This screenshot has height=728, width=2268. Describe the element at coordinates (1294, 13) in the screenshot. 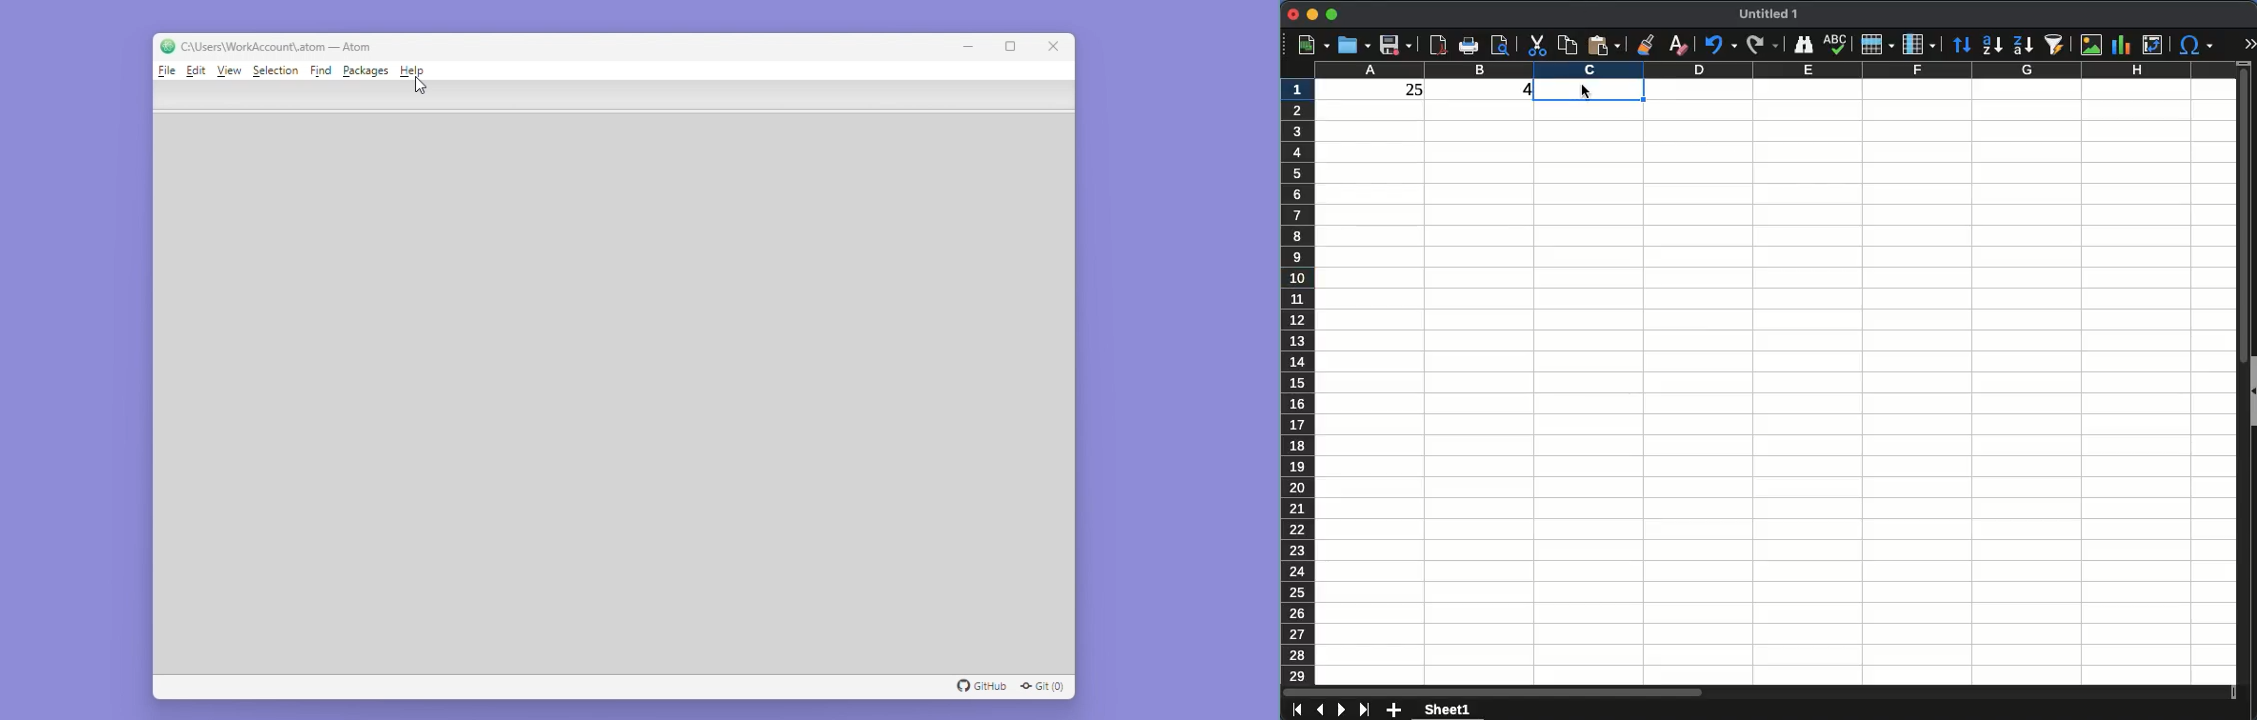

I see `close` at that location.